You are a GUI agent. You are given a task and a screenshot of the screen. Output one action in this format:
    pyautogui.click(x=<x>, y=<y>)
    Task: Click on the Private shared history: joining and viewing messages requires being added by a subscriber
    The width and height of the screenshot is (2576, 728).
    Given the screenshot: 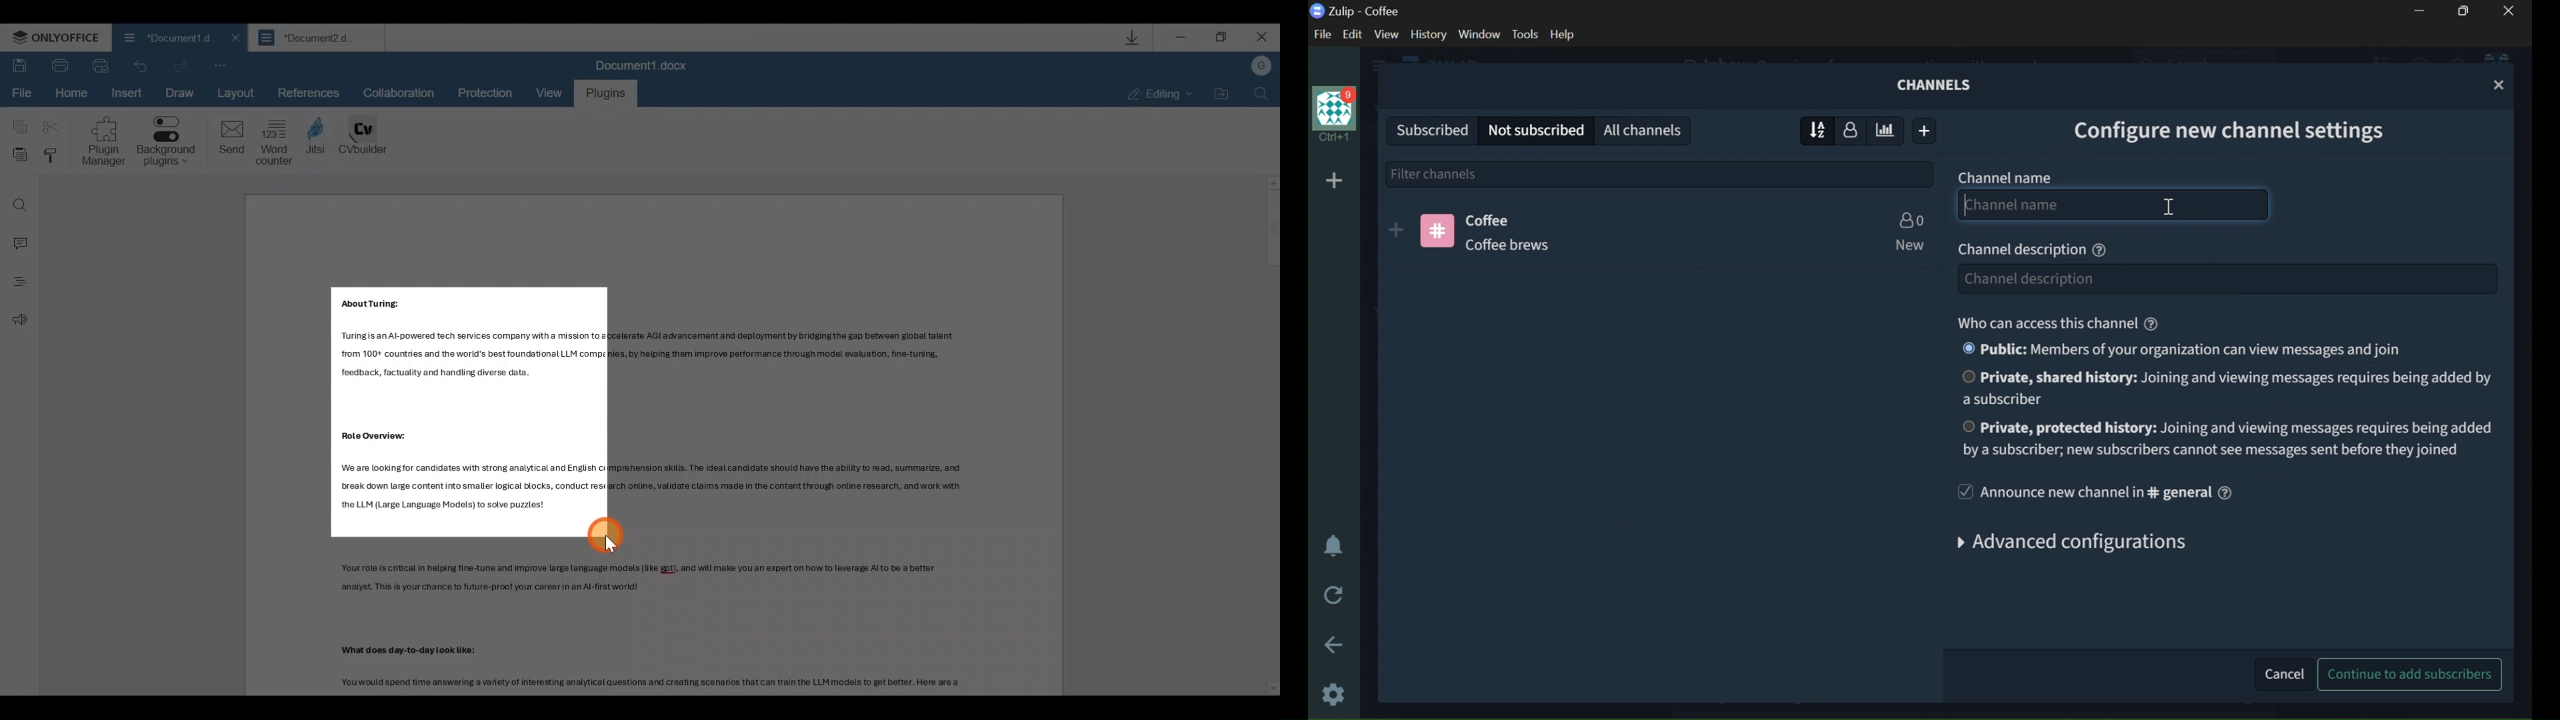 What is the action you would take?
    pyautogui.click(x=2226, y=388)
    